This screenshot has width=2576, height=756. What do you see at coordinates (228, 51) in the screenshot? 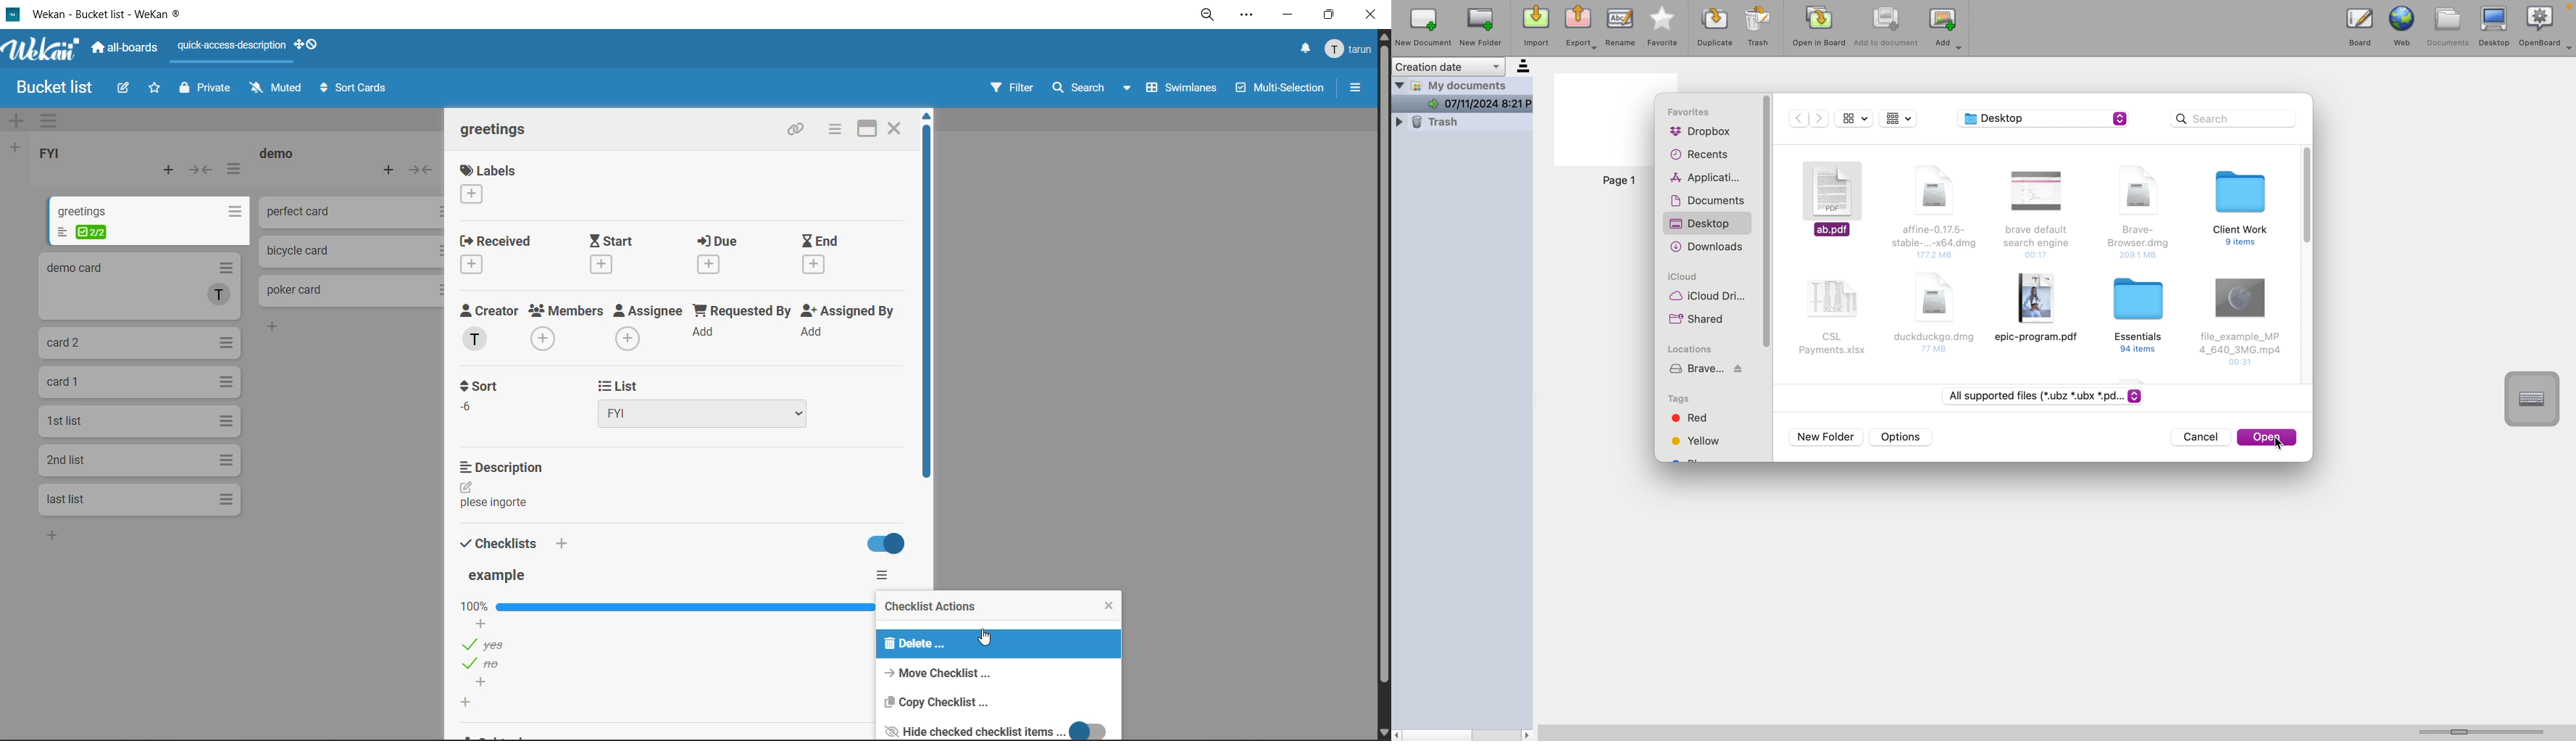
I see `quick access description` at bounding box center [228, 51].